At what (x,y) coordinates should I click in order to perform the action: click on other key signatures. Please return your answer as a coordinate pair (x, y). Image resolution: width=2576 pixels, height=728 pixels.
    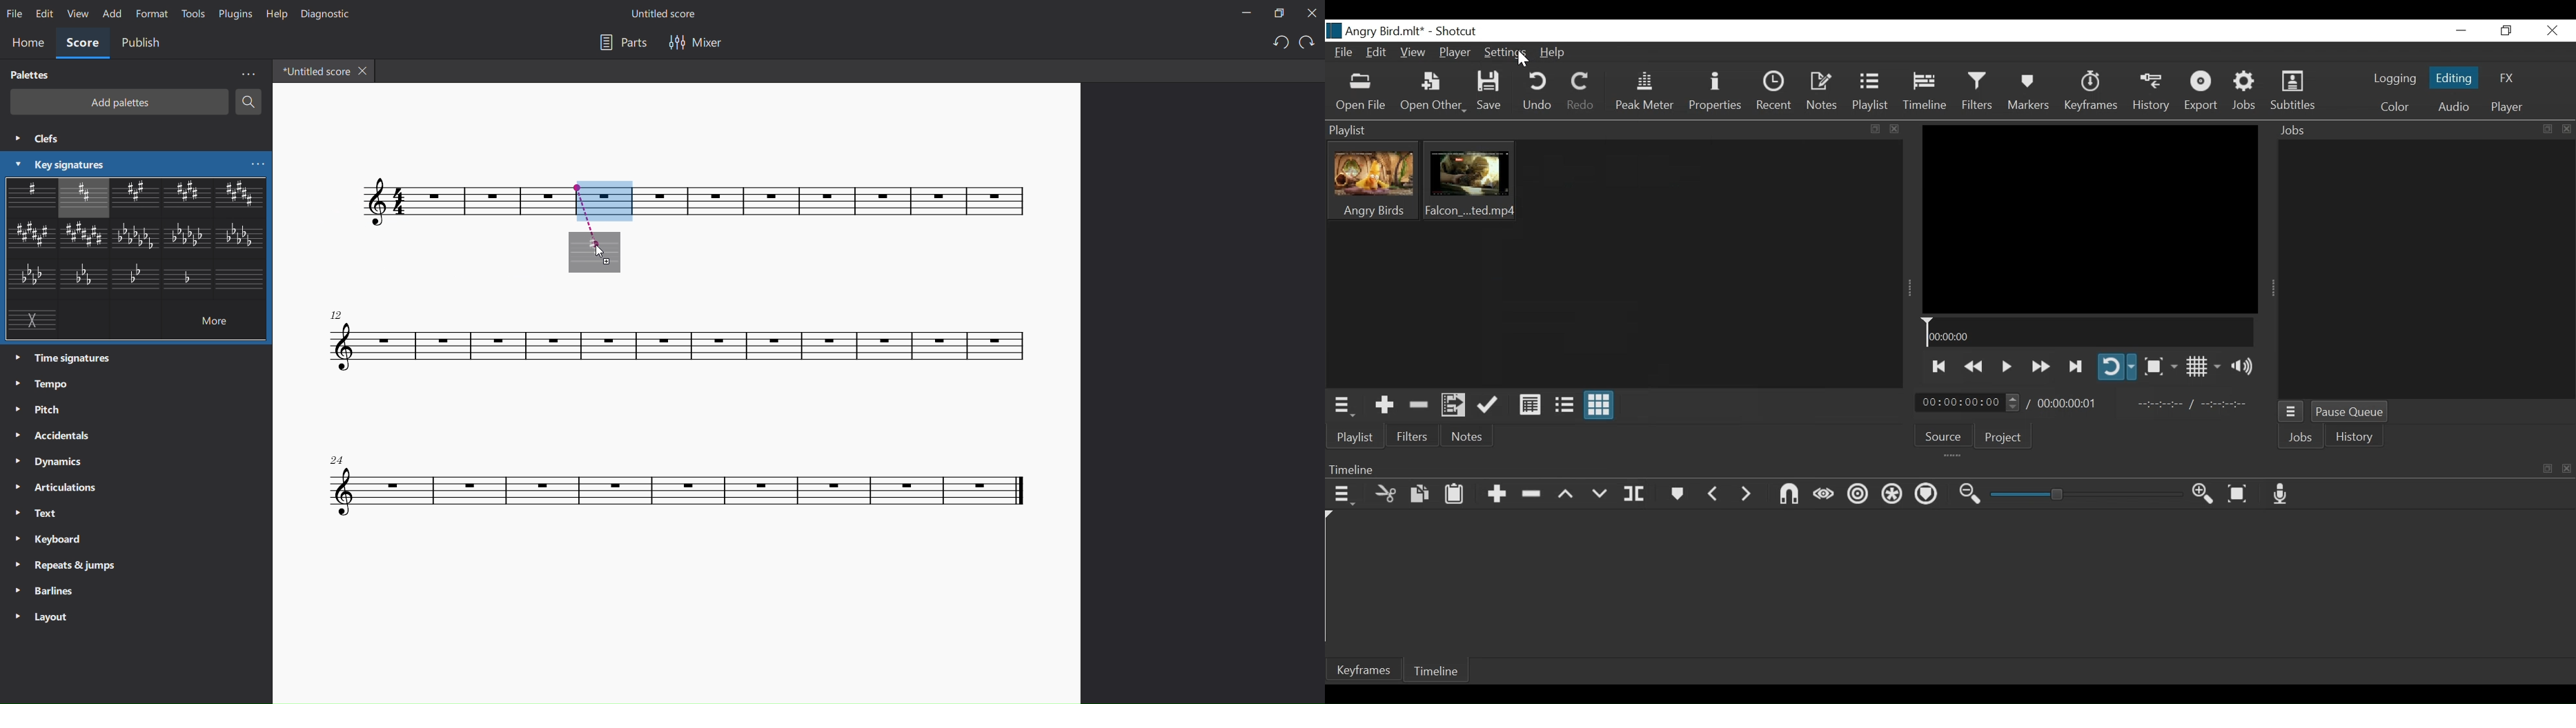
    Looking at the image, I should click on (81, 300).